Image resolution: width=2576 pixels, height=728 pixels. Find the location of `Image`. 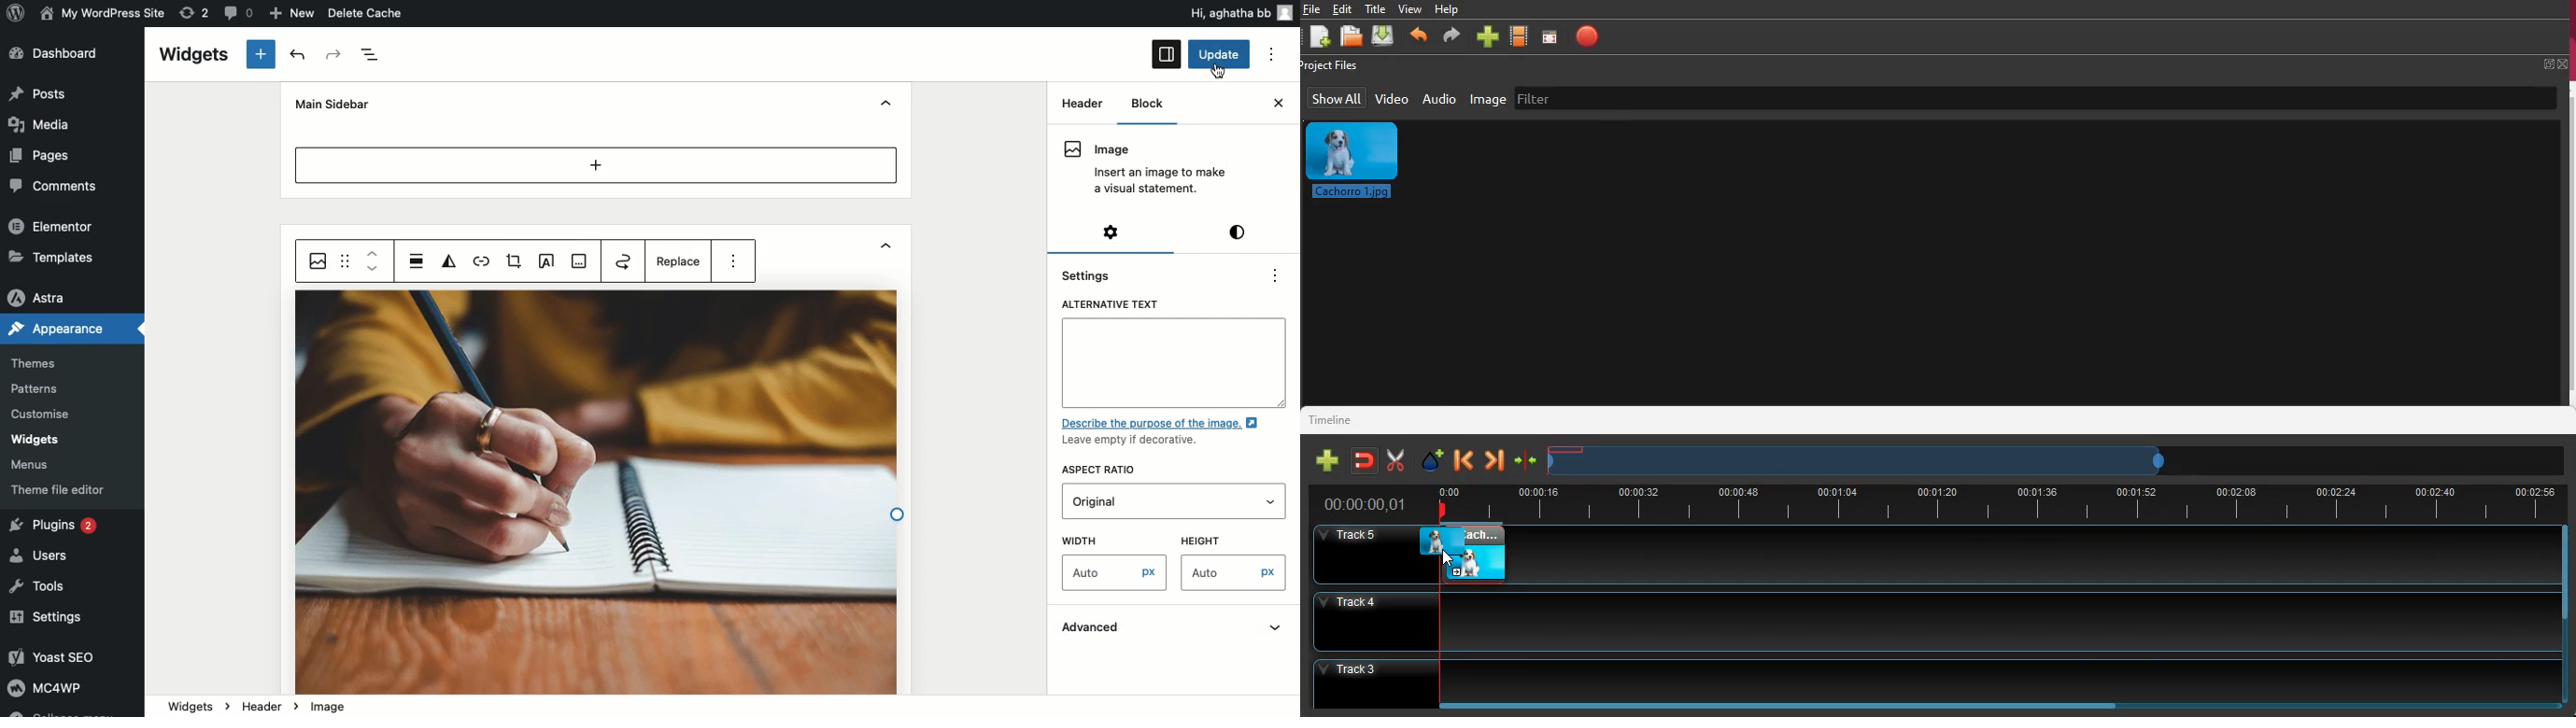

Image is located at coordinates (1145, 169).